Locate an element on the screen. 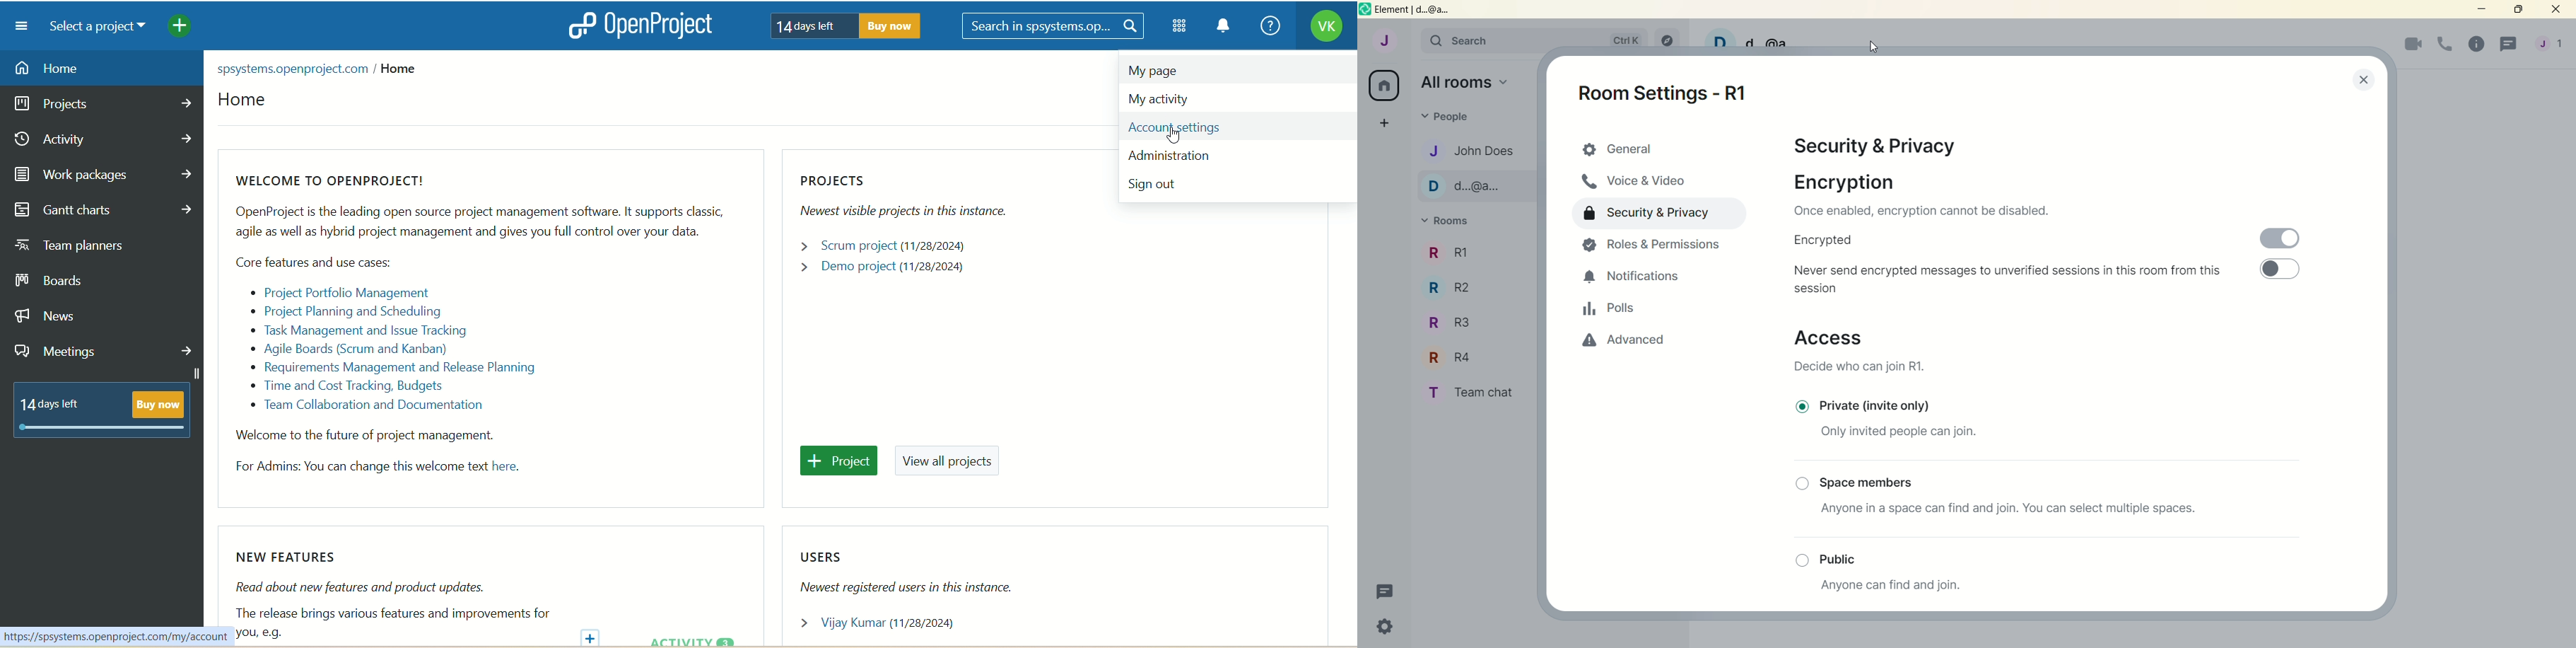 The image size is (2576, 672). my page is located at coordinates (1152, 71).